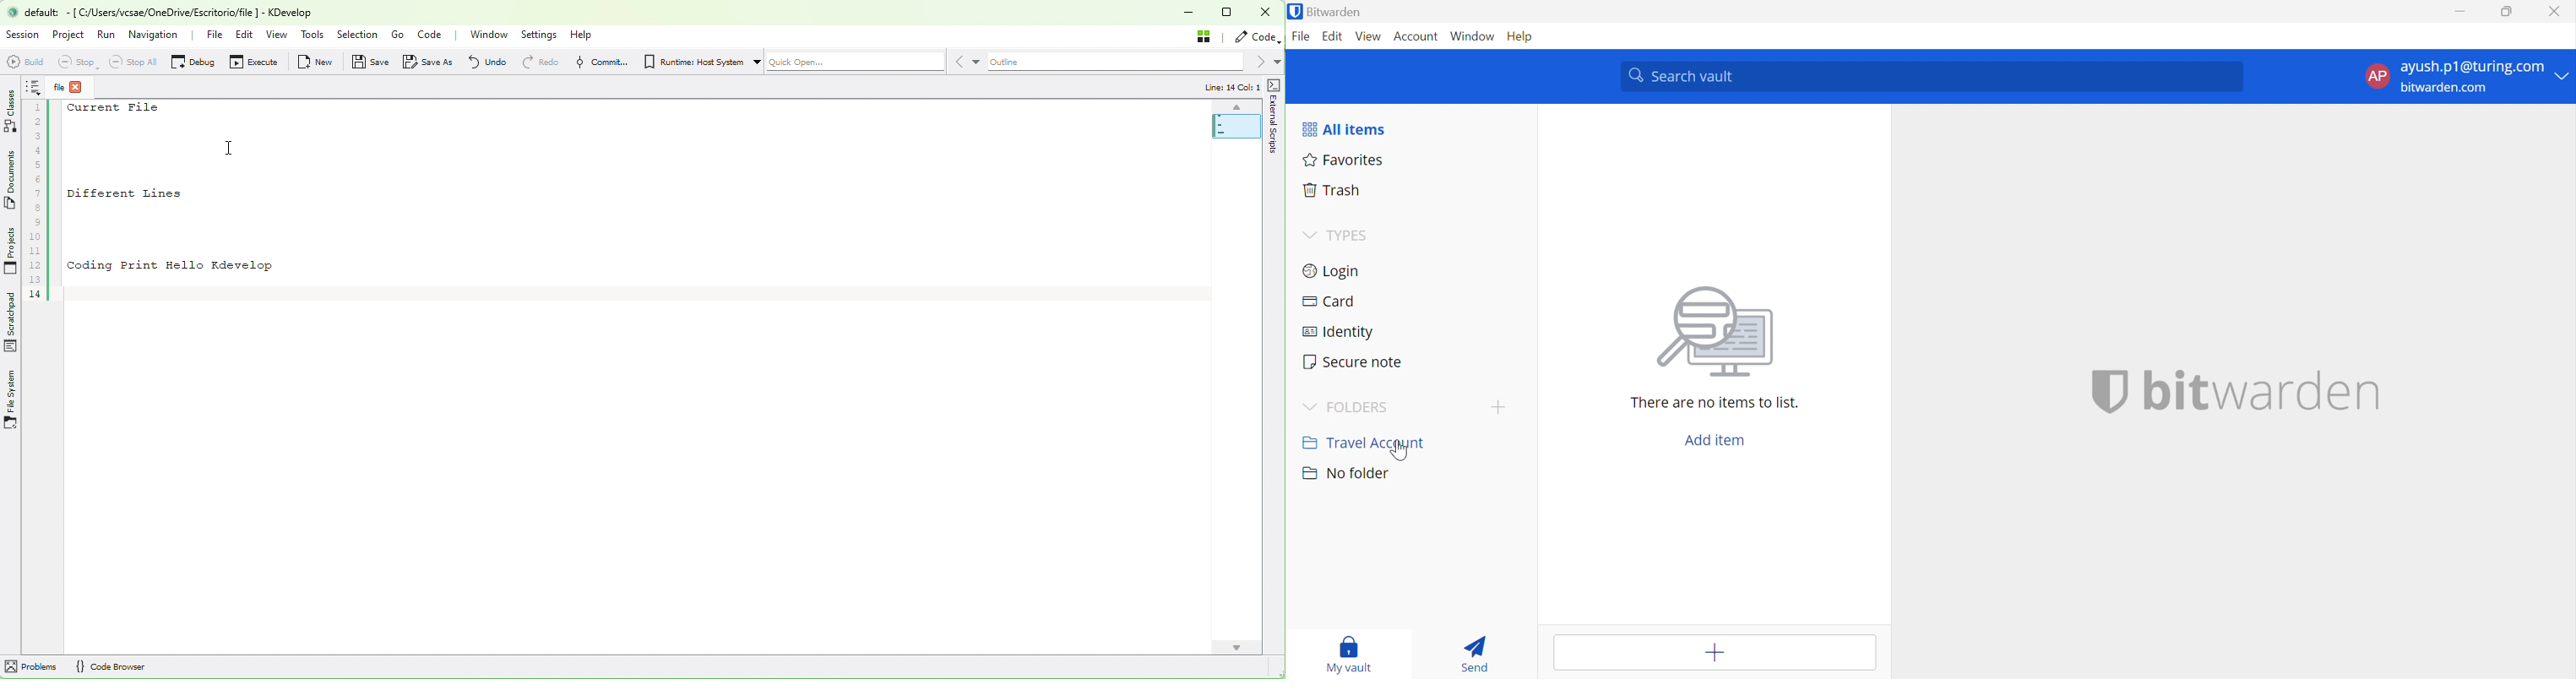 Image resolution: width=2576 pixels, height=700 pixels. What do you see at coordinates (1362, 441) in the screenshot?
I see `Travel Account` at bounding box center [1362, 441].